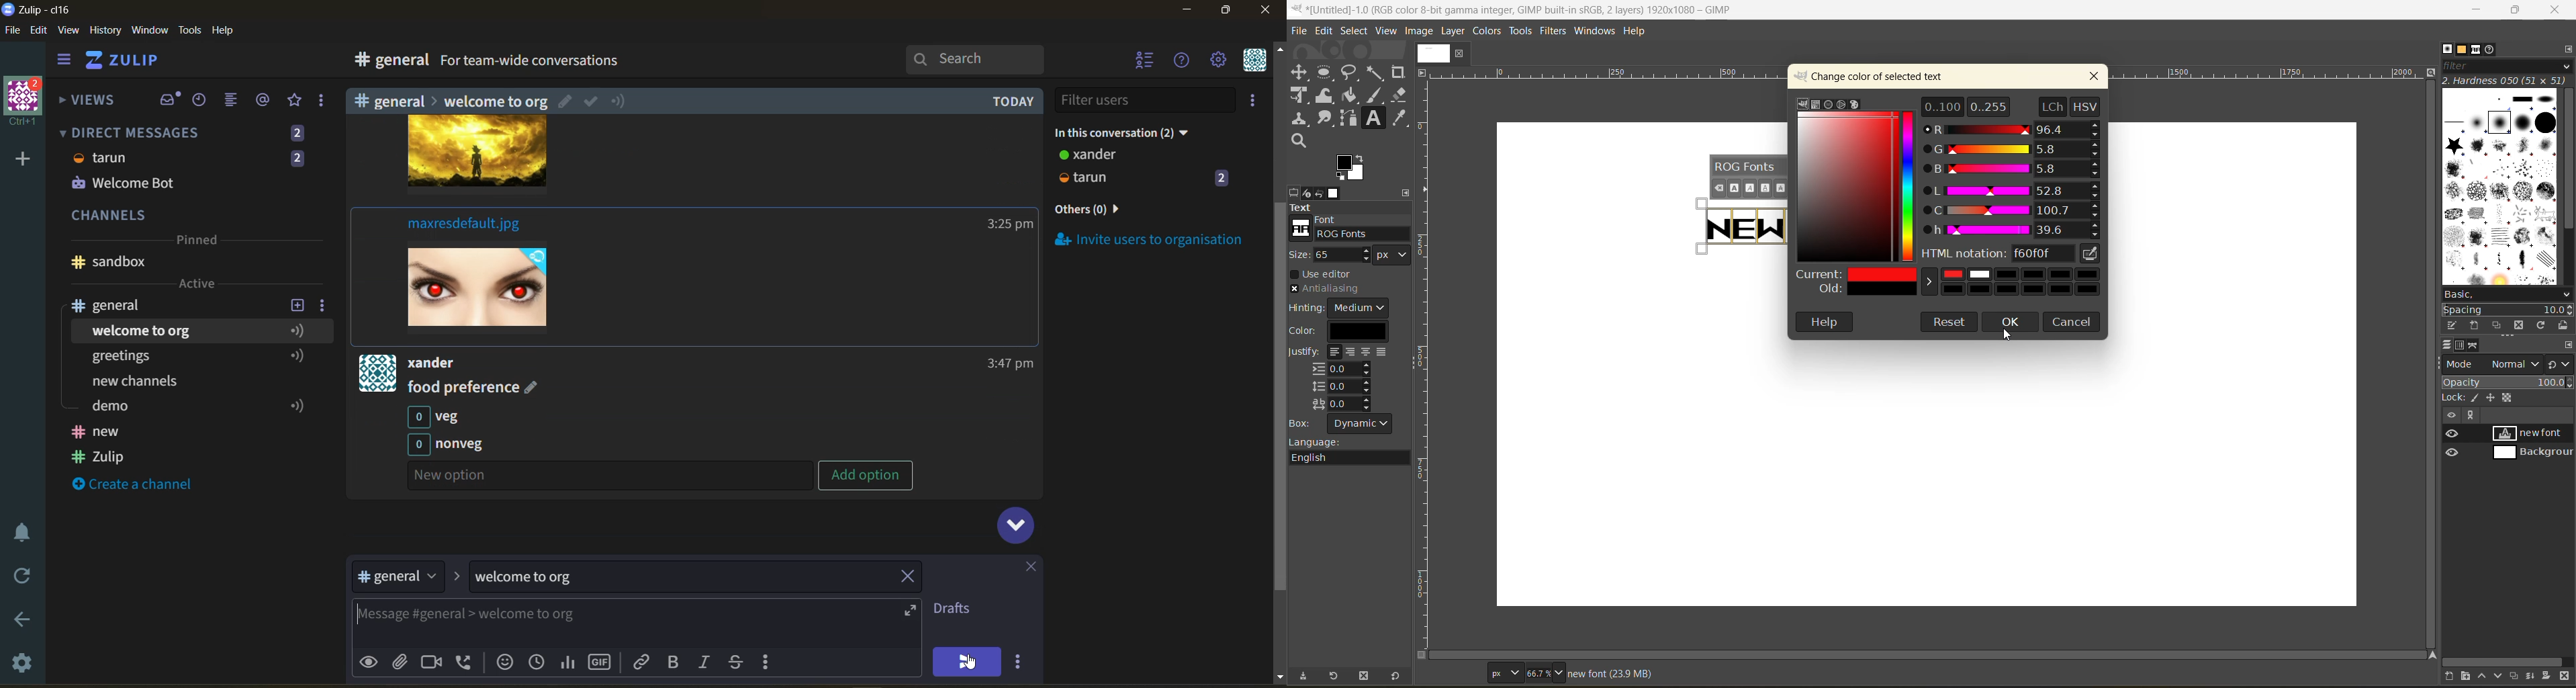 Image resolution: width=2576 pixels, height=700 pixels. Describe the element at coordinates (450, 374) in the screenshot. I see `` at that location.